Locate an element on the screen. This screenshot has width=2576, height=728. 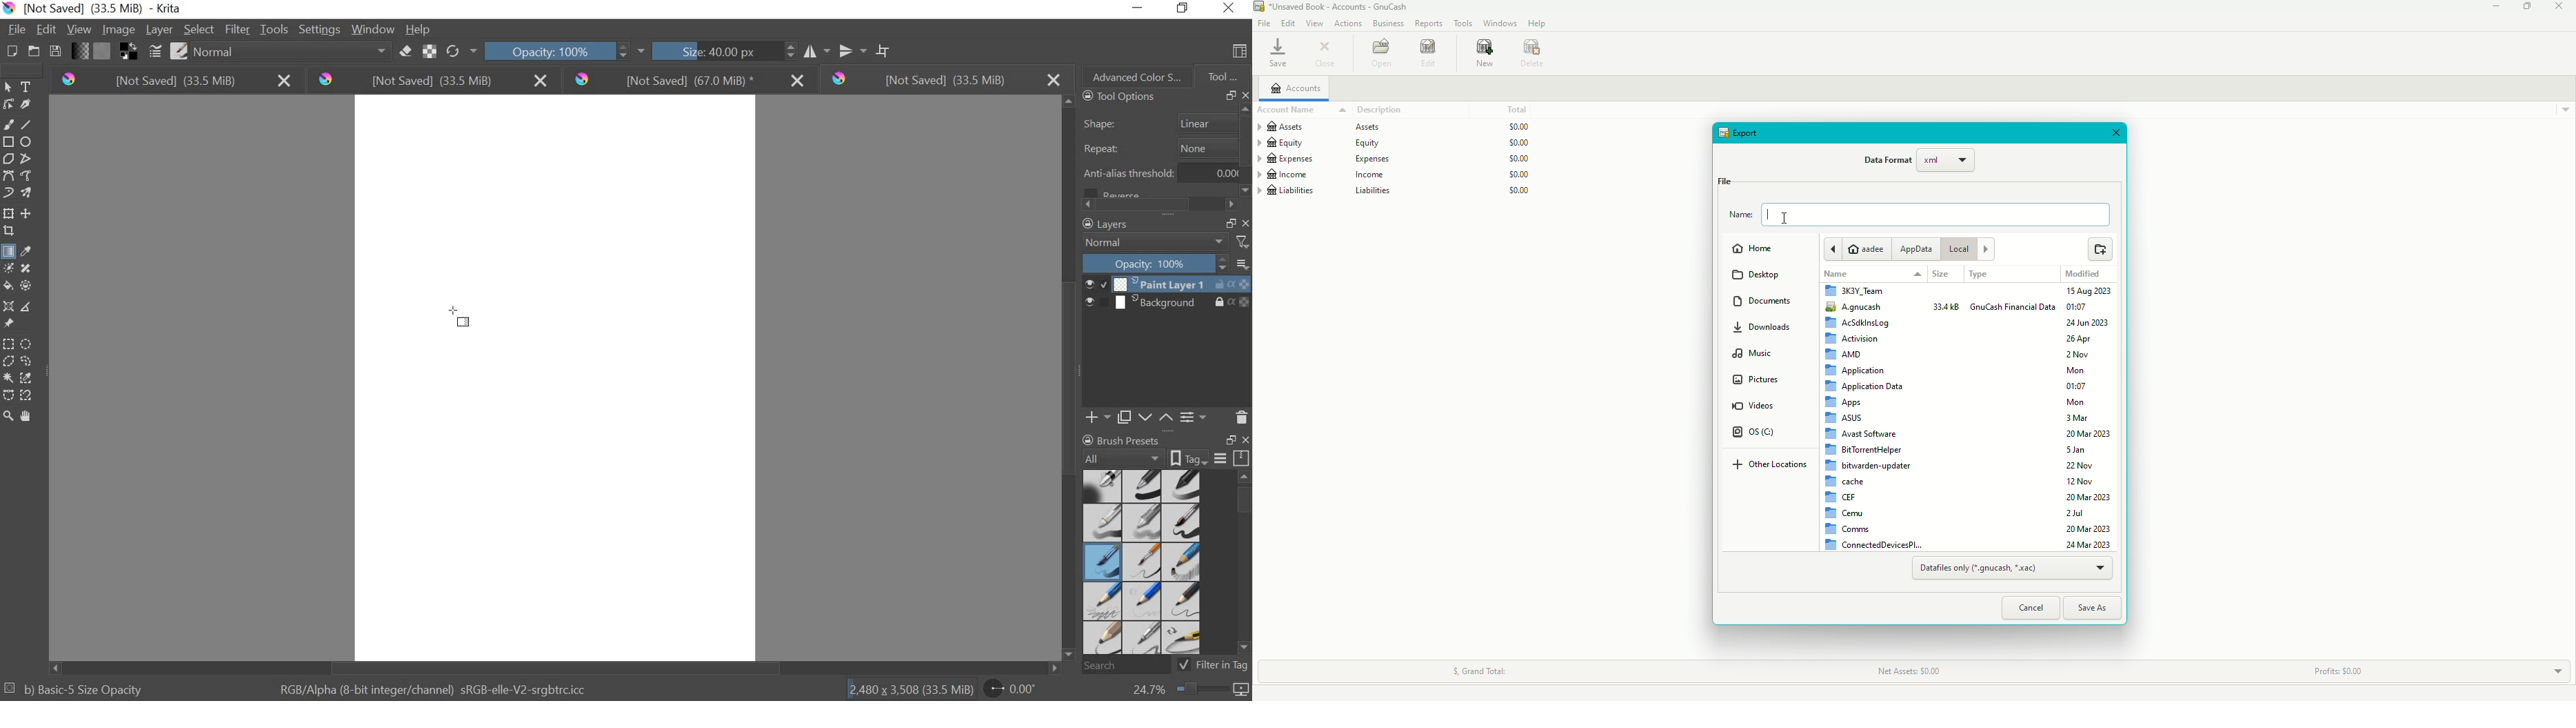
PRESERVE ALPHA is located at coordinates (431, 52).